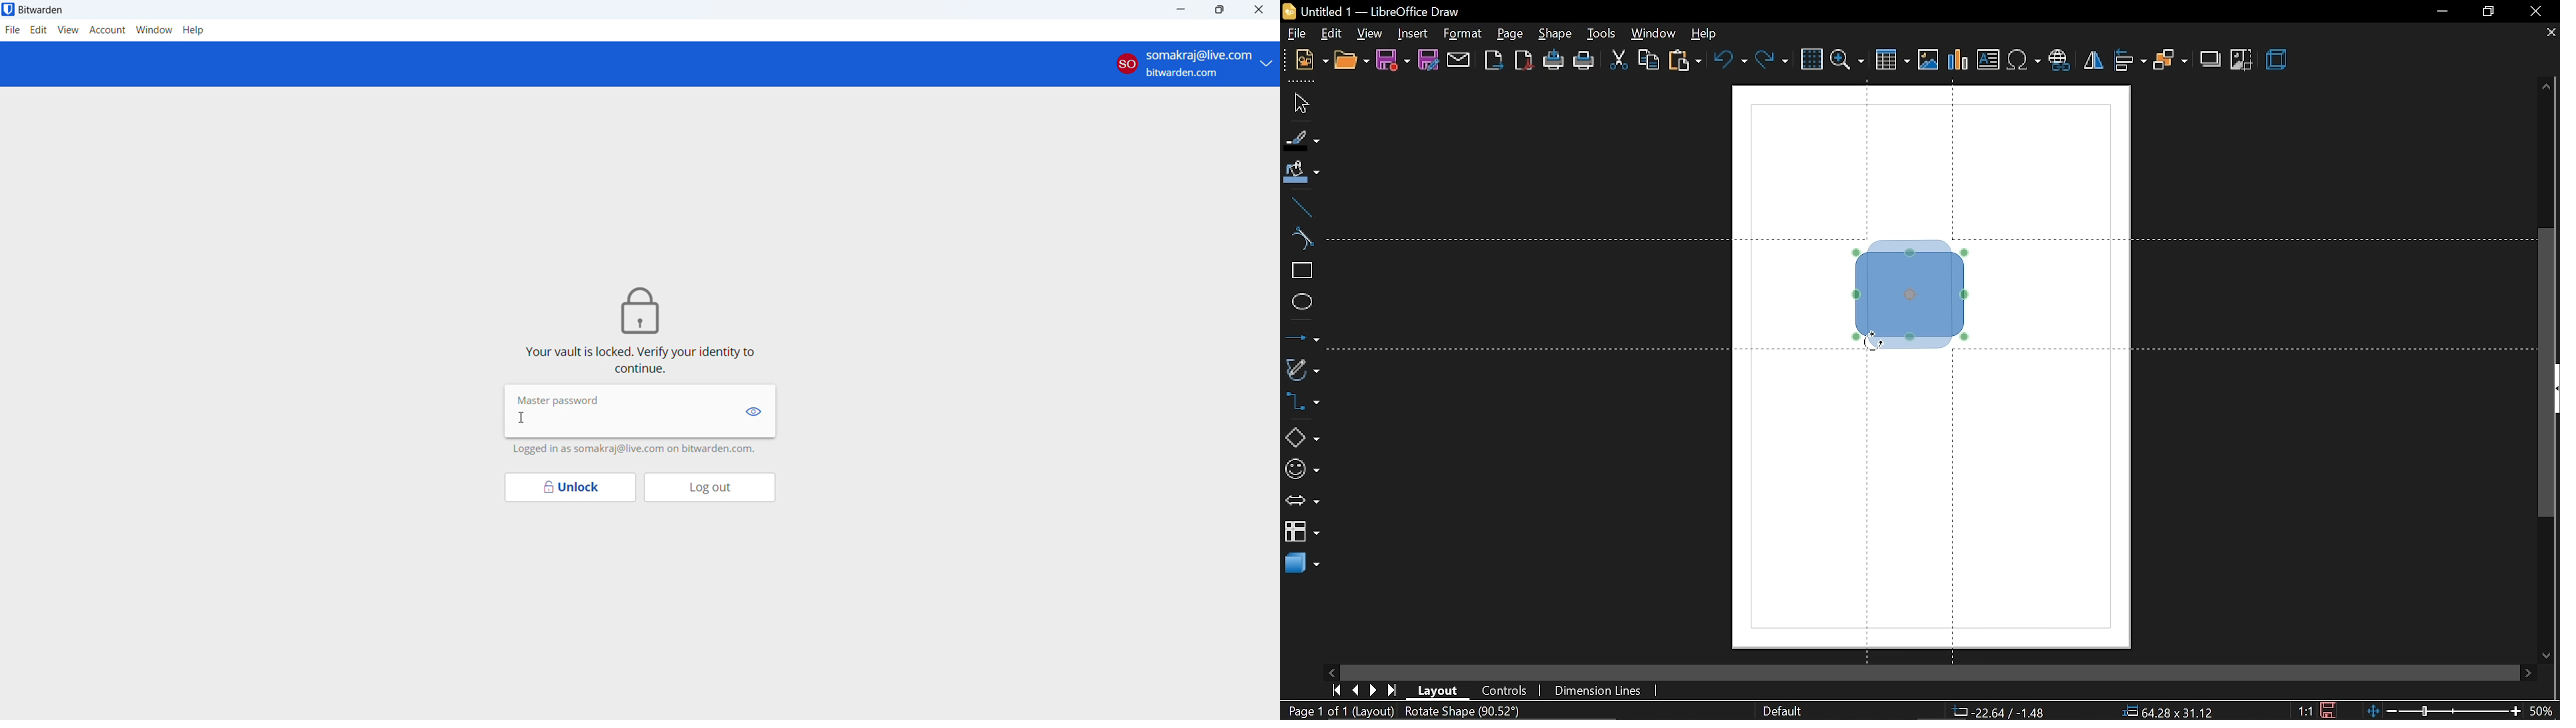 Image resolution: width=2576 pixels, height=728 pixels. Describe the element at coordinates (1374, 691) in the screenshot. I see `next page` at that location.